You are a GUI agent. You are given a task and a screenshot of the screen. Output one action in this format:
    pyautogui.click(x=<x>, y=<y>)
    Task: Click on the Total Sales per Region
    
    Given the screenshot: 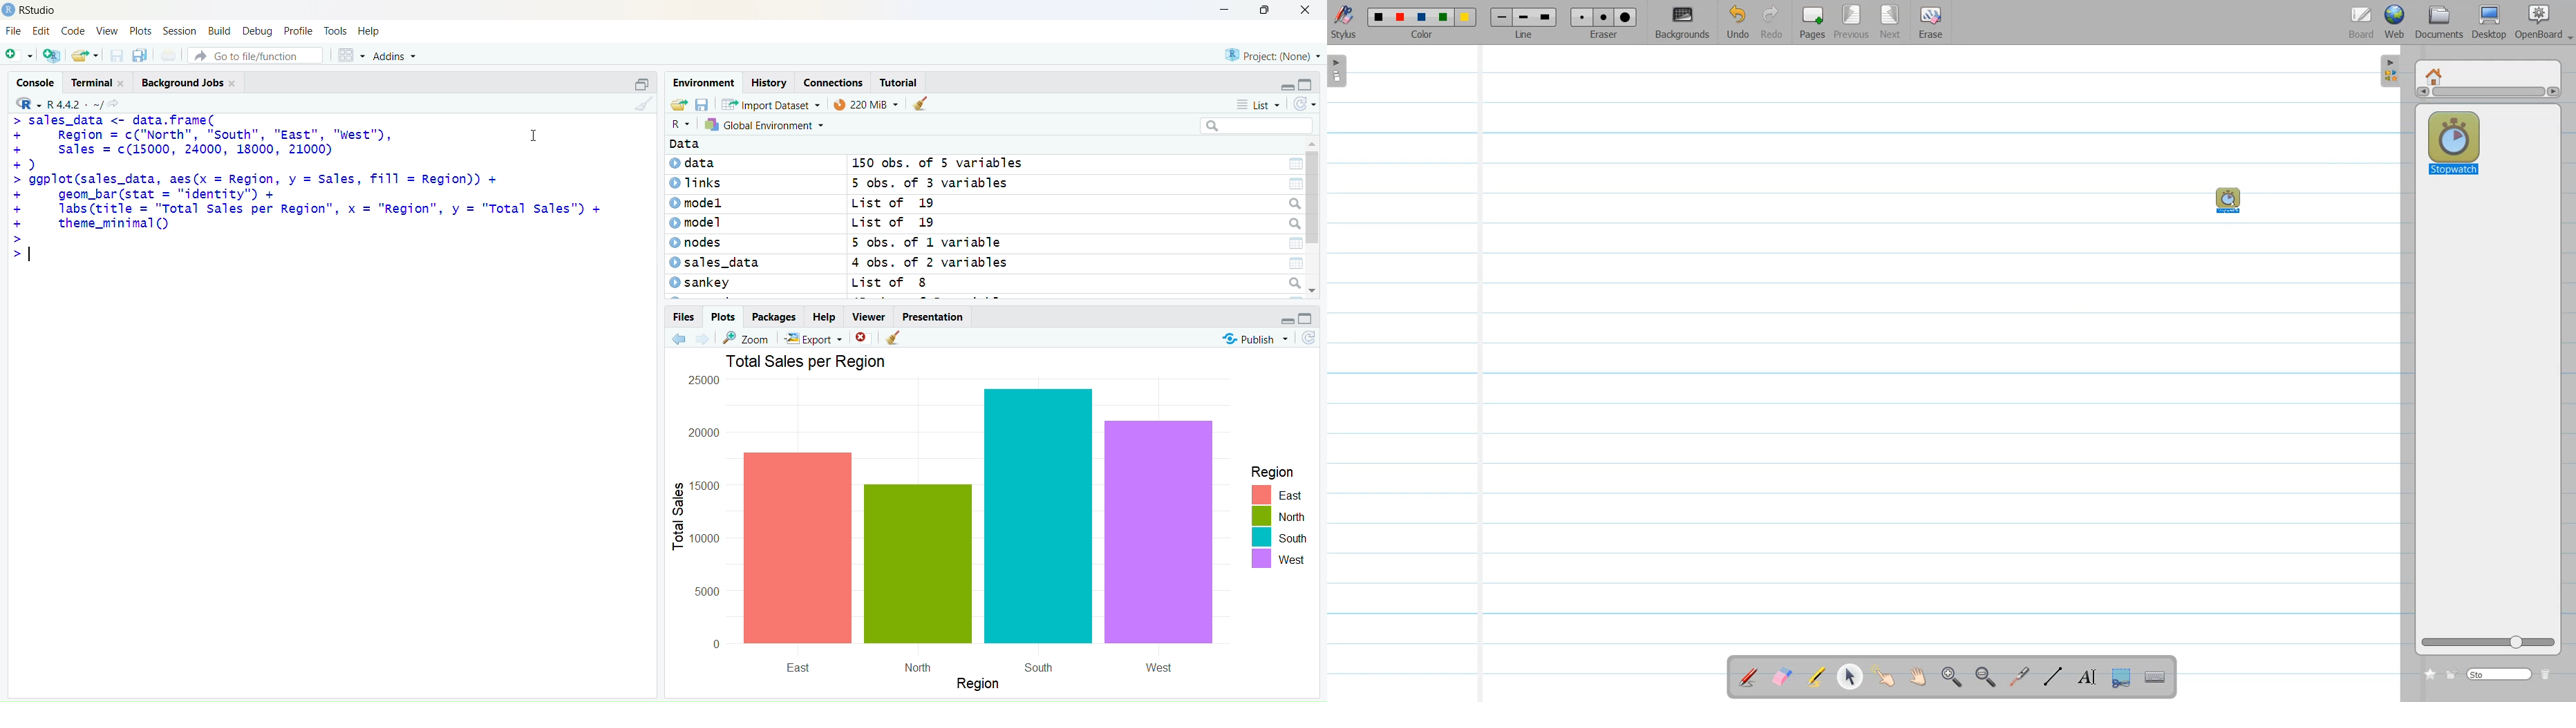 What is the action you would take?
    pyautogui.click(x=841, y=361)
    